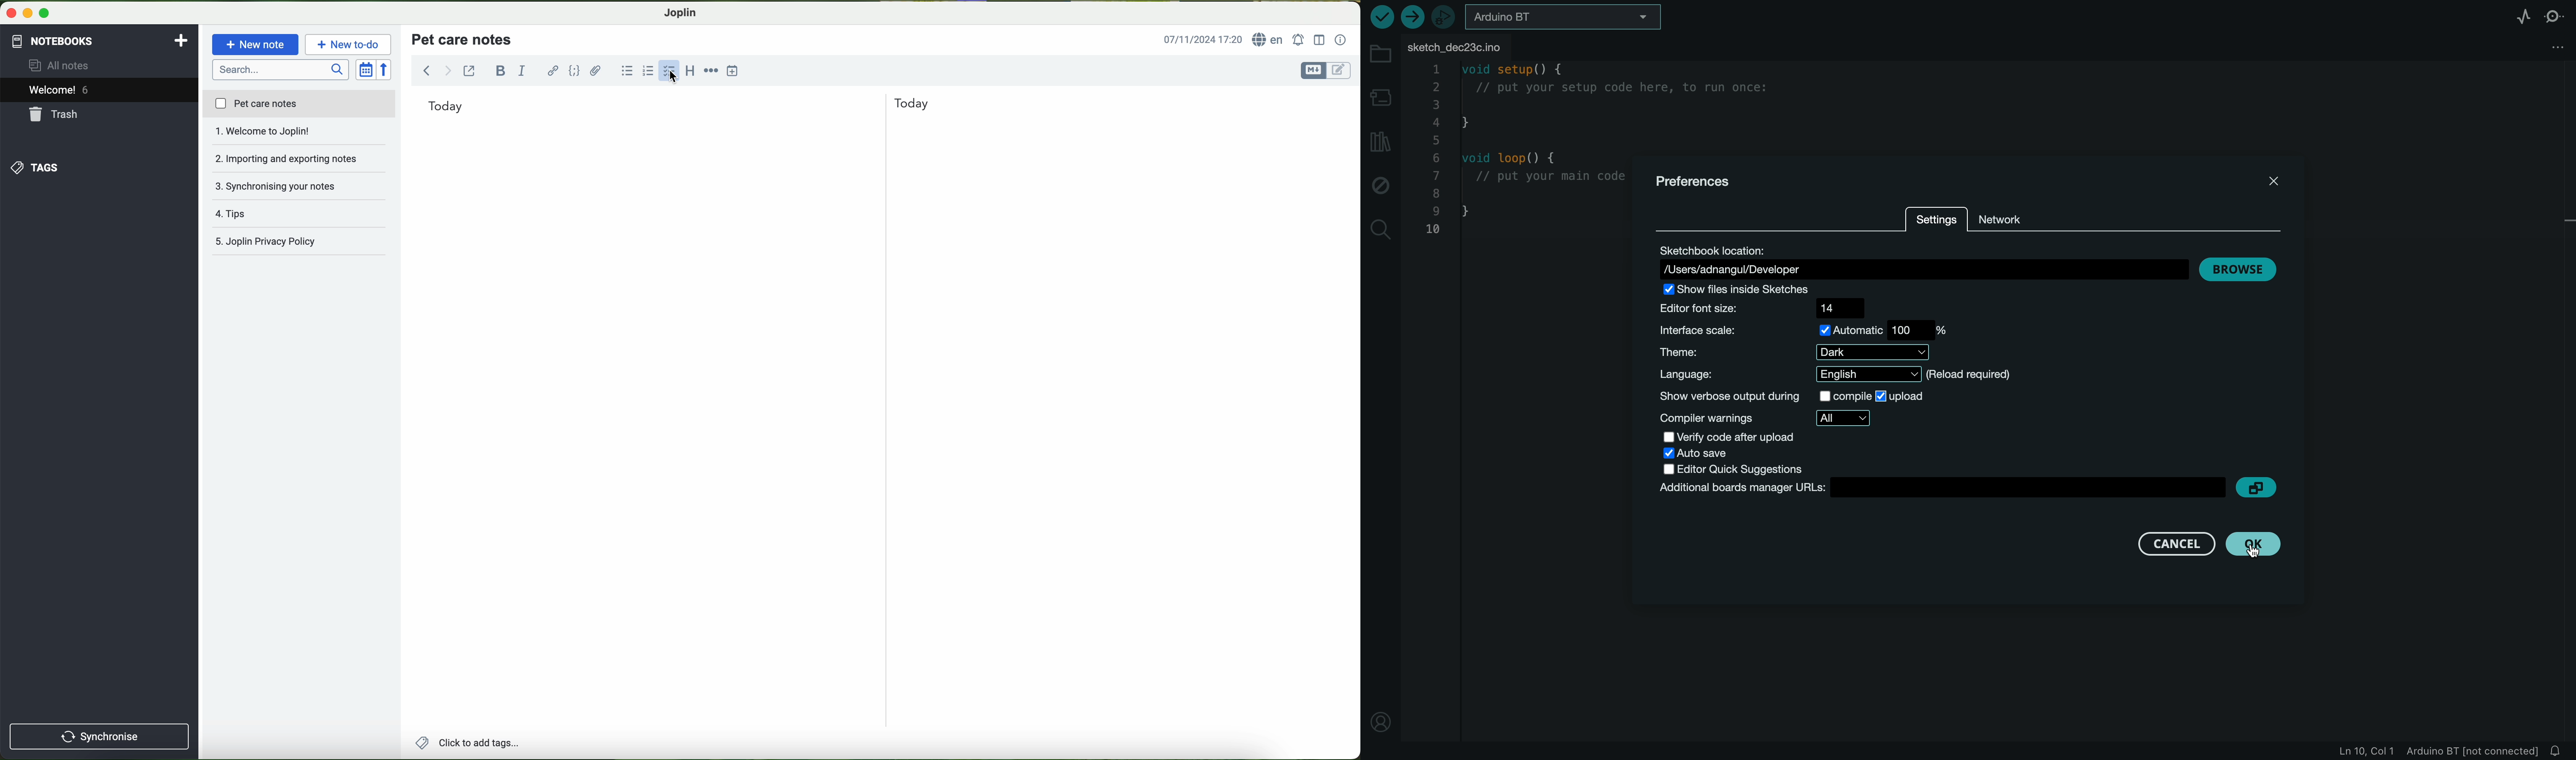 The height and width of the screenshot is (784, 2576). Describe the element at coordinates (712, 69) in the screenshot. I see `horizontal rule` at that location.